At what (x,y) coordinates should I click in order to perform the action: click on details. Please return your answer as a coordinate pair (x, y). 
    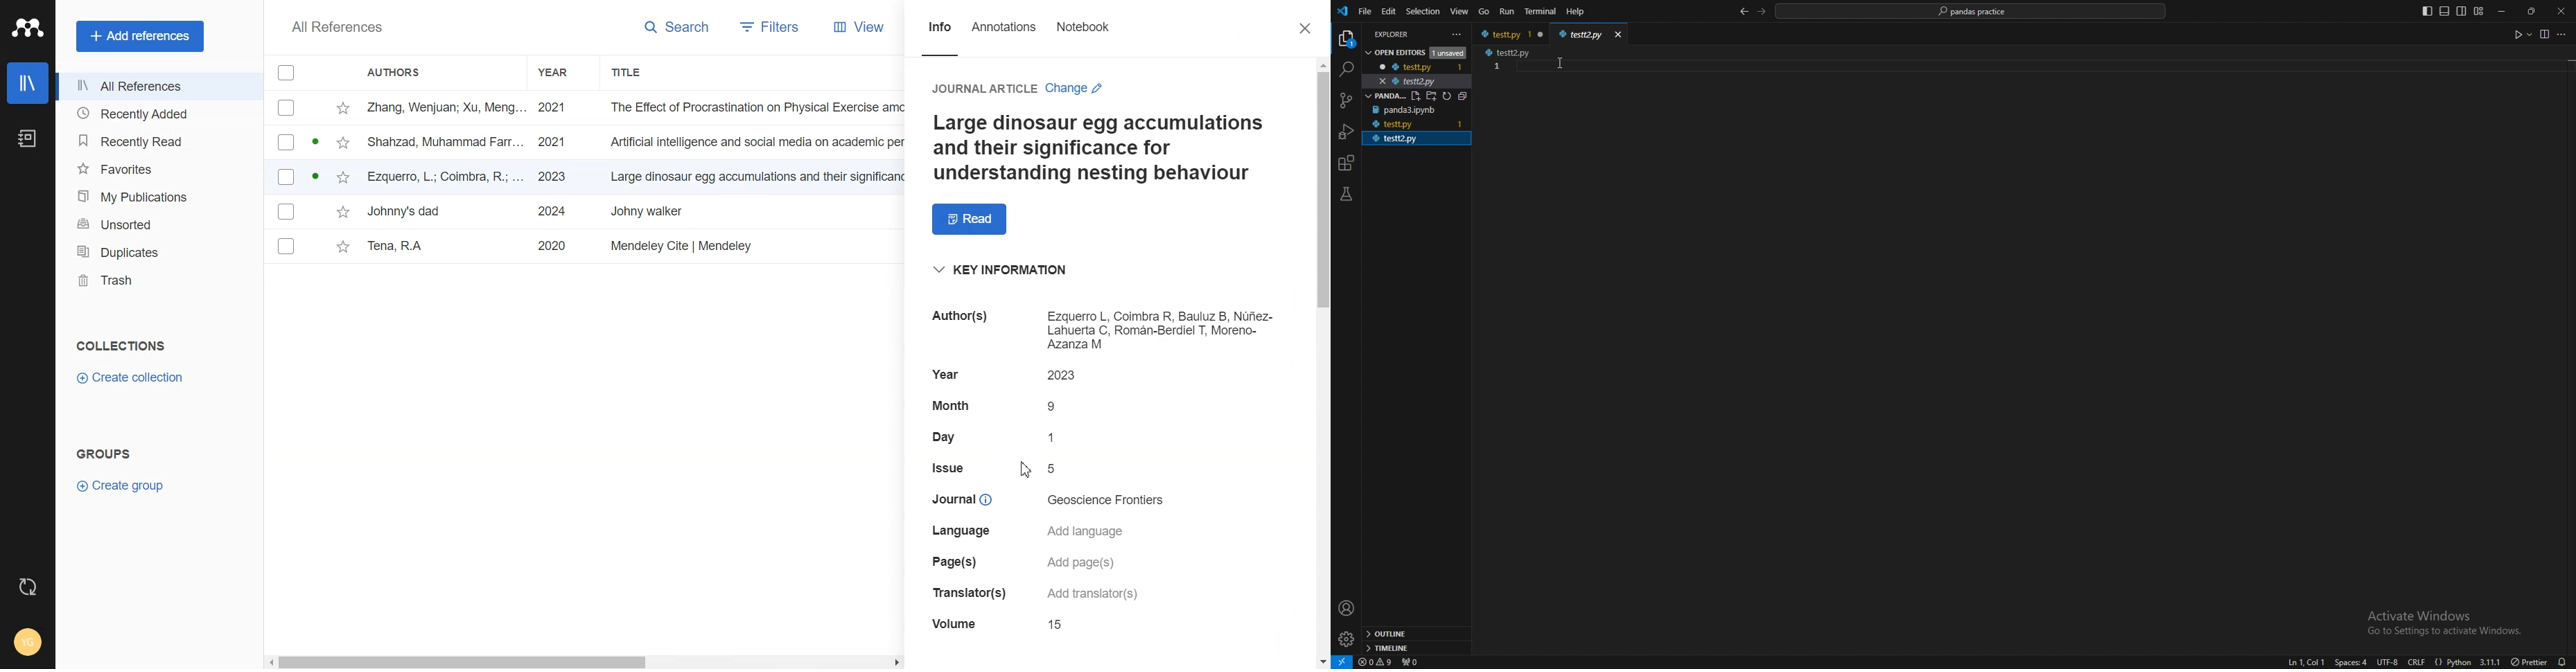
    Looking at the image, I should click on (1166, 331).